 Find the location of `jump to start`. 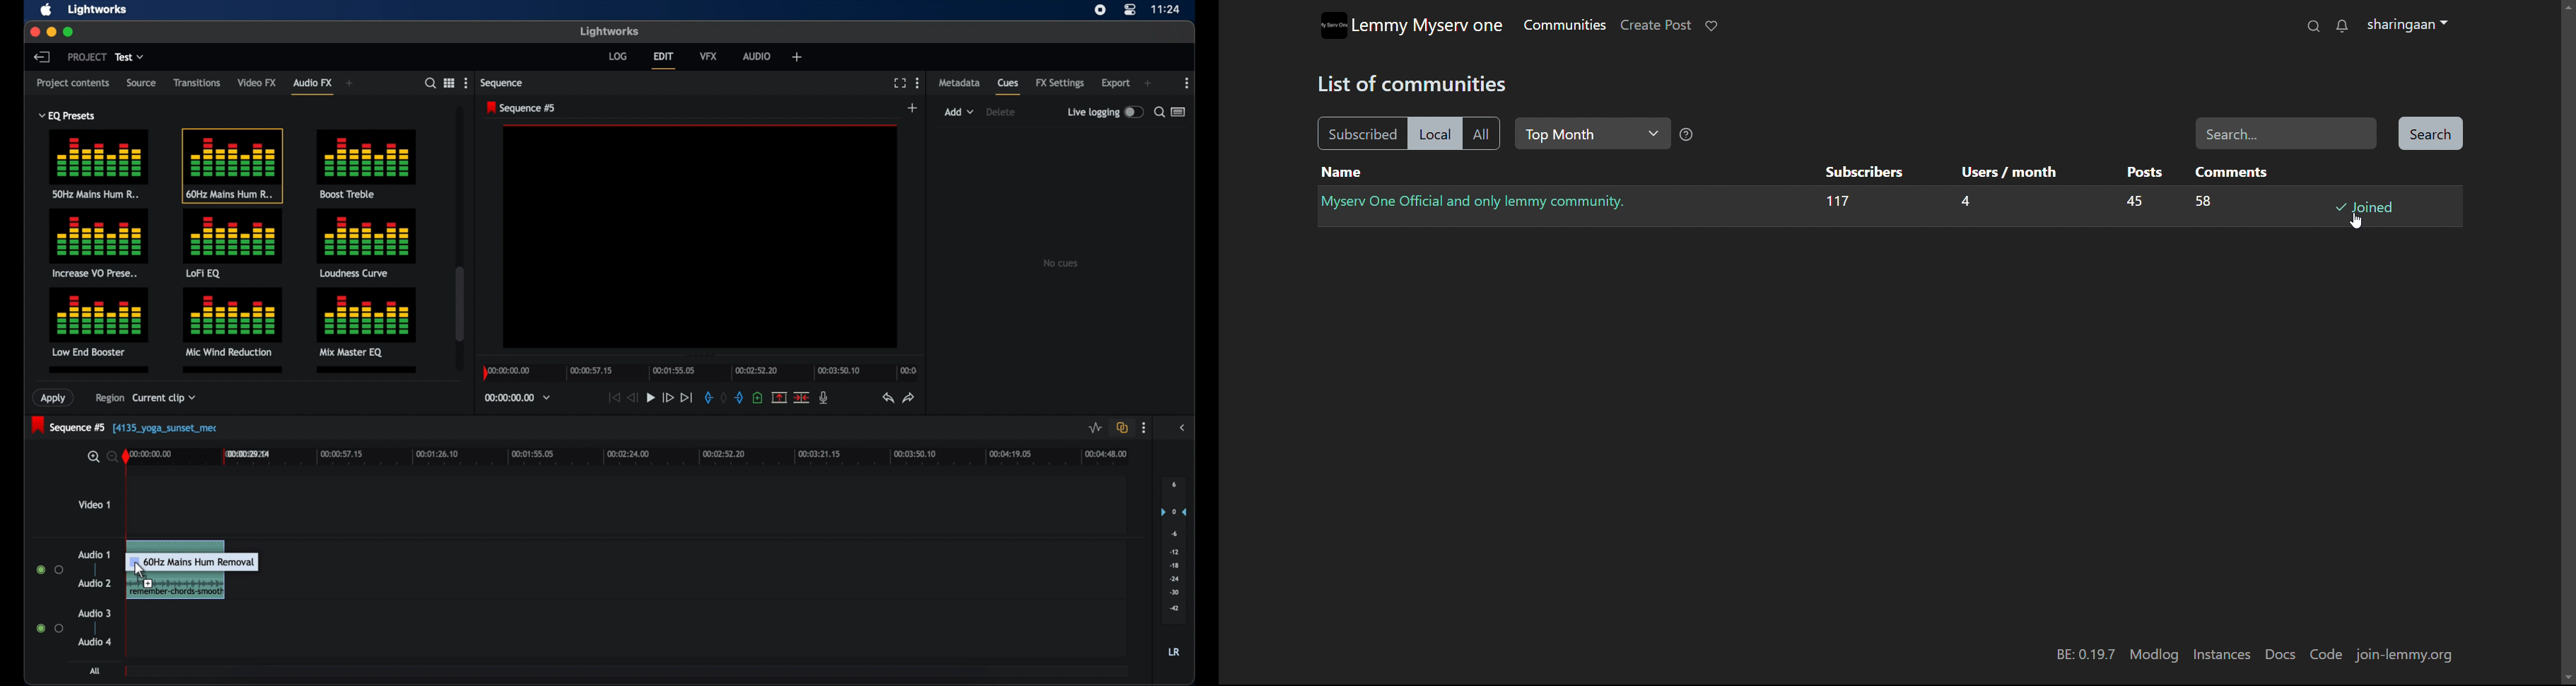

jump to start is located at coordinates (613, 398).